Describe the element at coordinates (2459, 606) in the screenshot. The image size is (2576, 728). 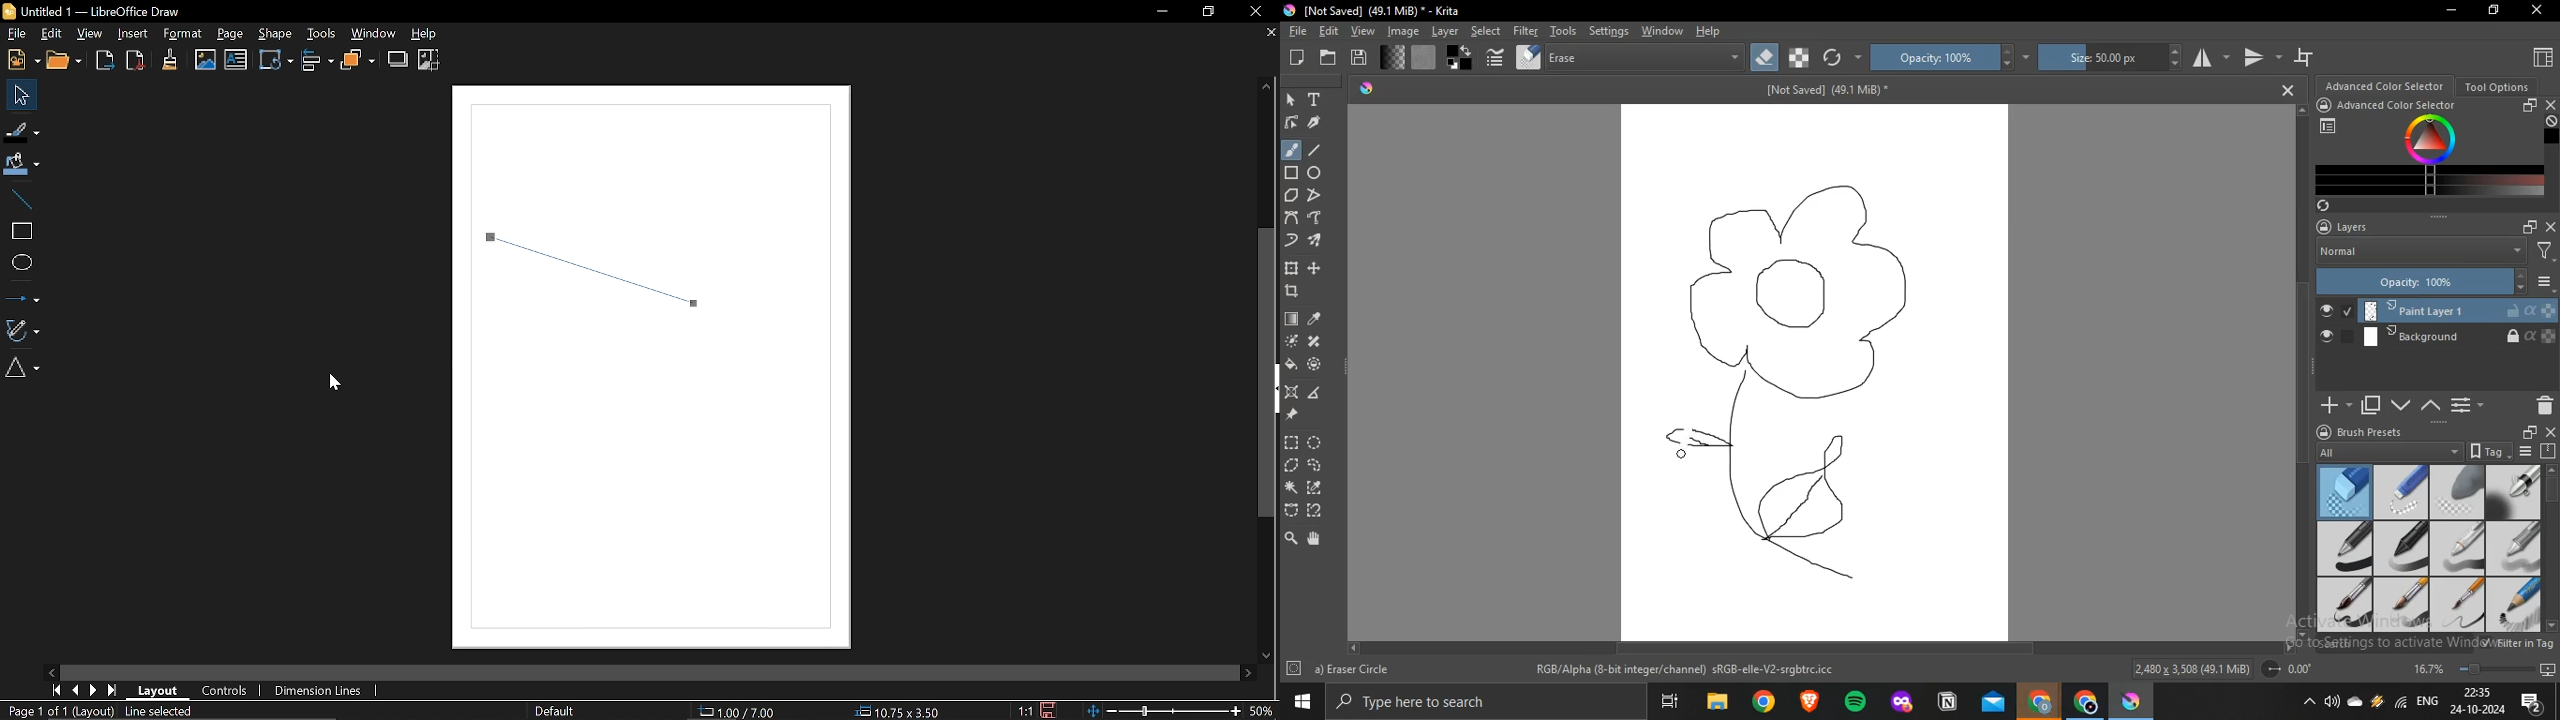
I see `basic 6 details` at that location.